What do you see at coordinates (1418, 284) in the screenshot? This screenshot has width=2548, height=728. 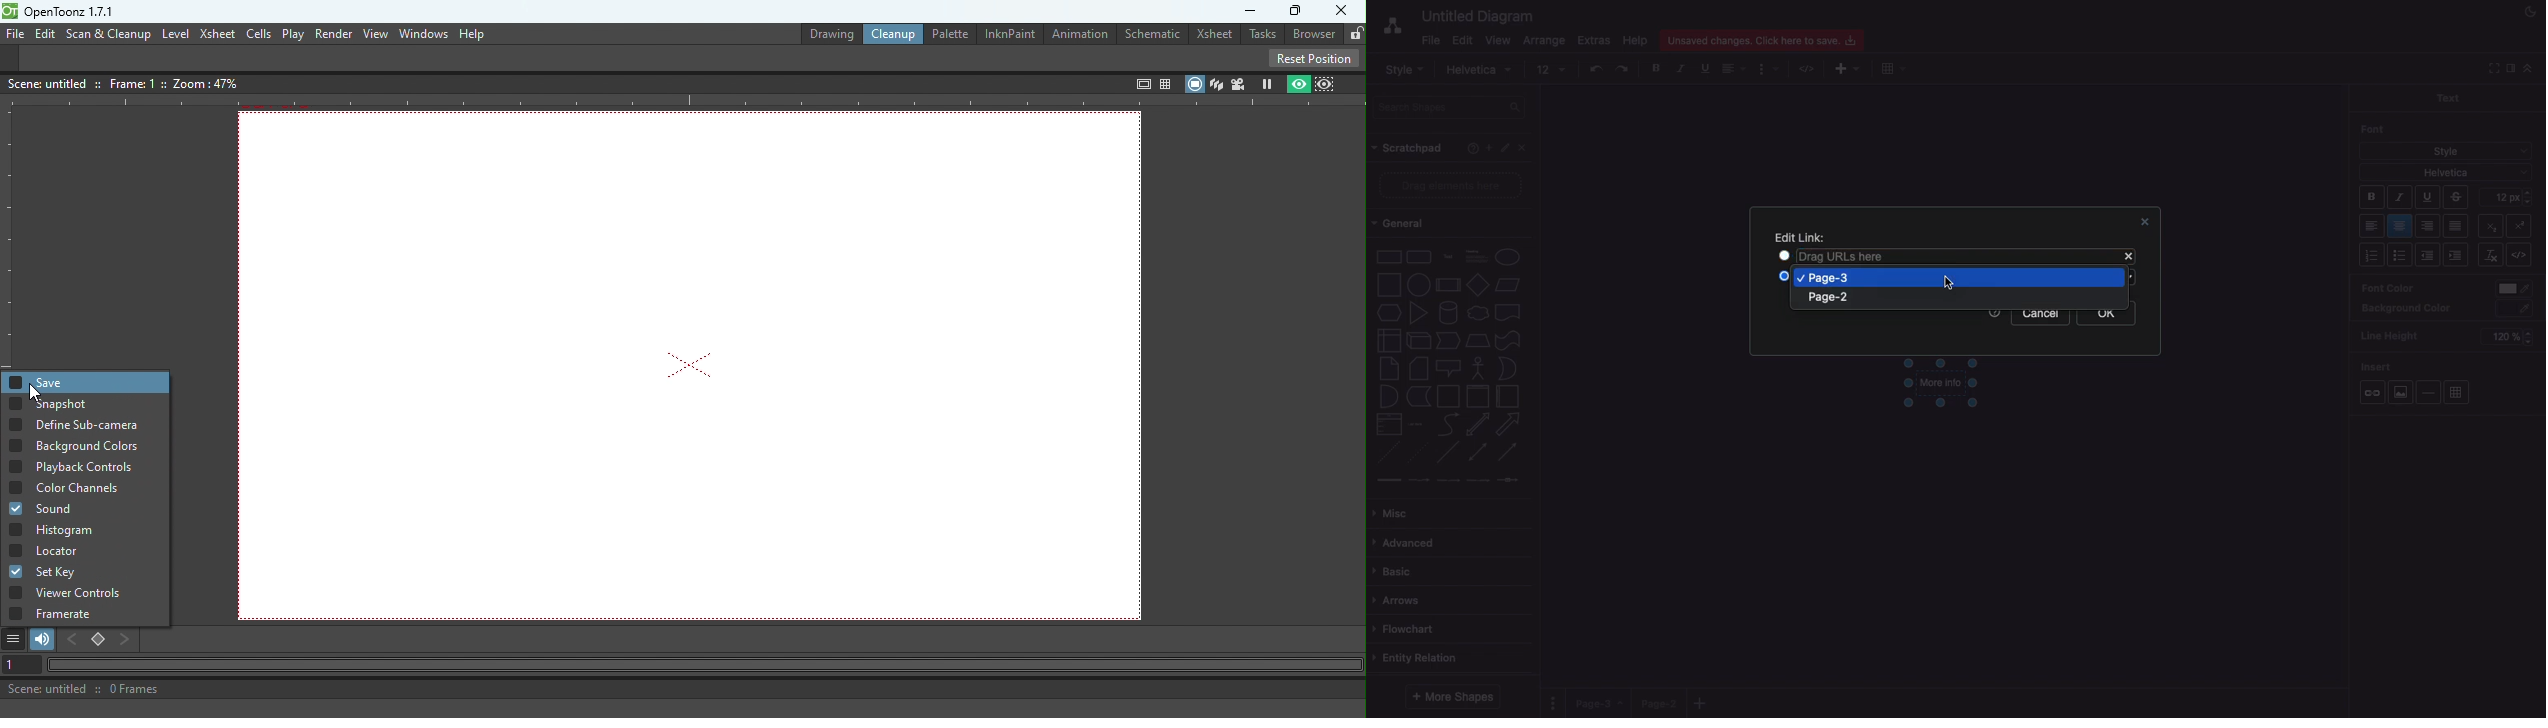 I see `circle` at bounding box center [1418, 284].